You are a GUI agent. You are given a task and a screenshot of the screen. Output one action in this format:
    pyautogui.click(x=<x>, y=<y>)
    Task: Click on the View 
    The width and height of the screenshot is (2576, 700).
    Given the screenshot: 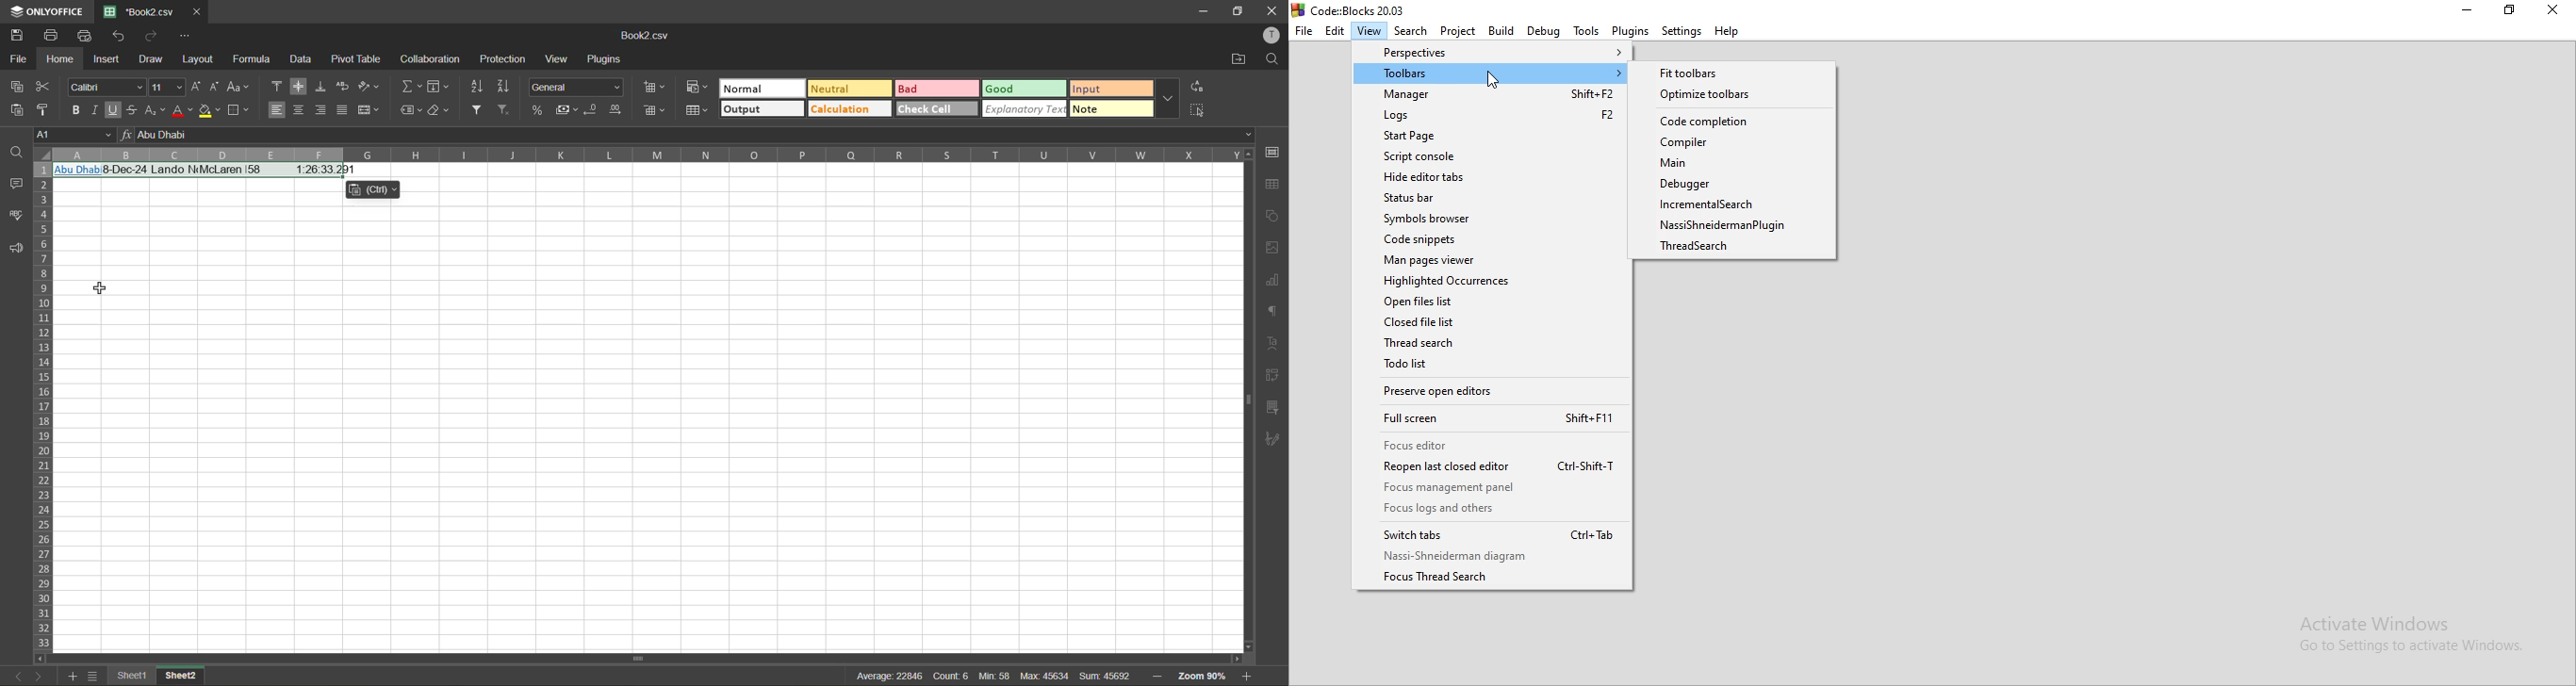 What is the action you would take?
    pyautogui.click(x=1370, y=31)
    